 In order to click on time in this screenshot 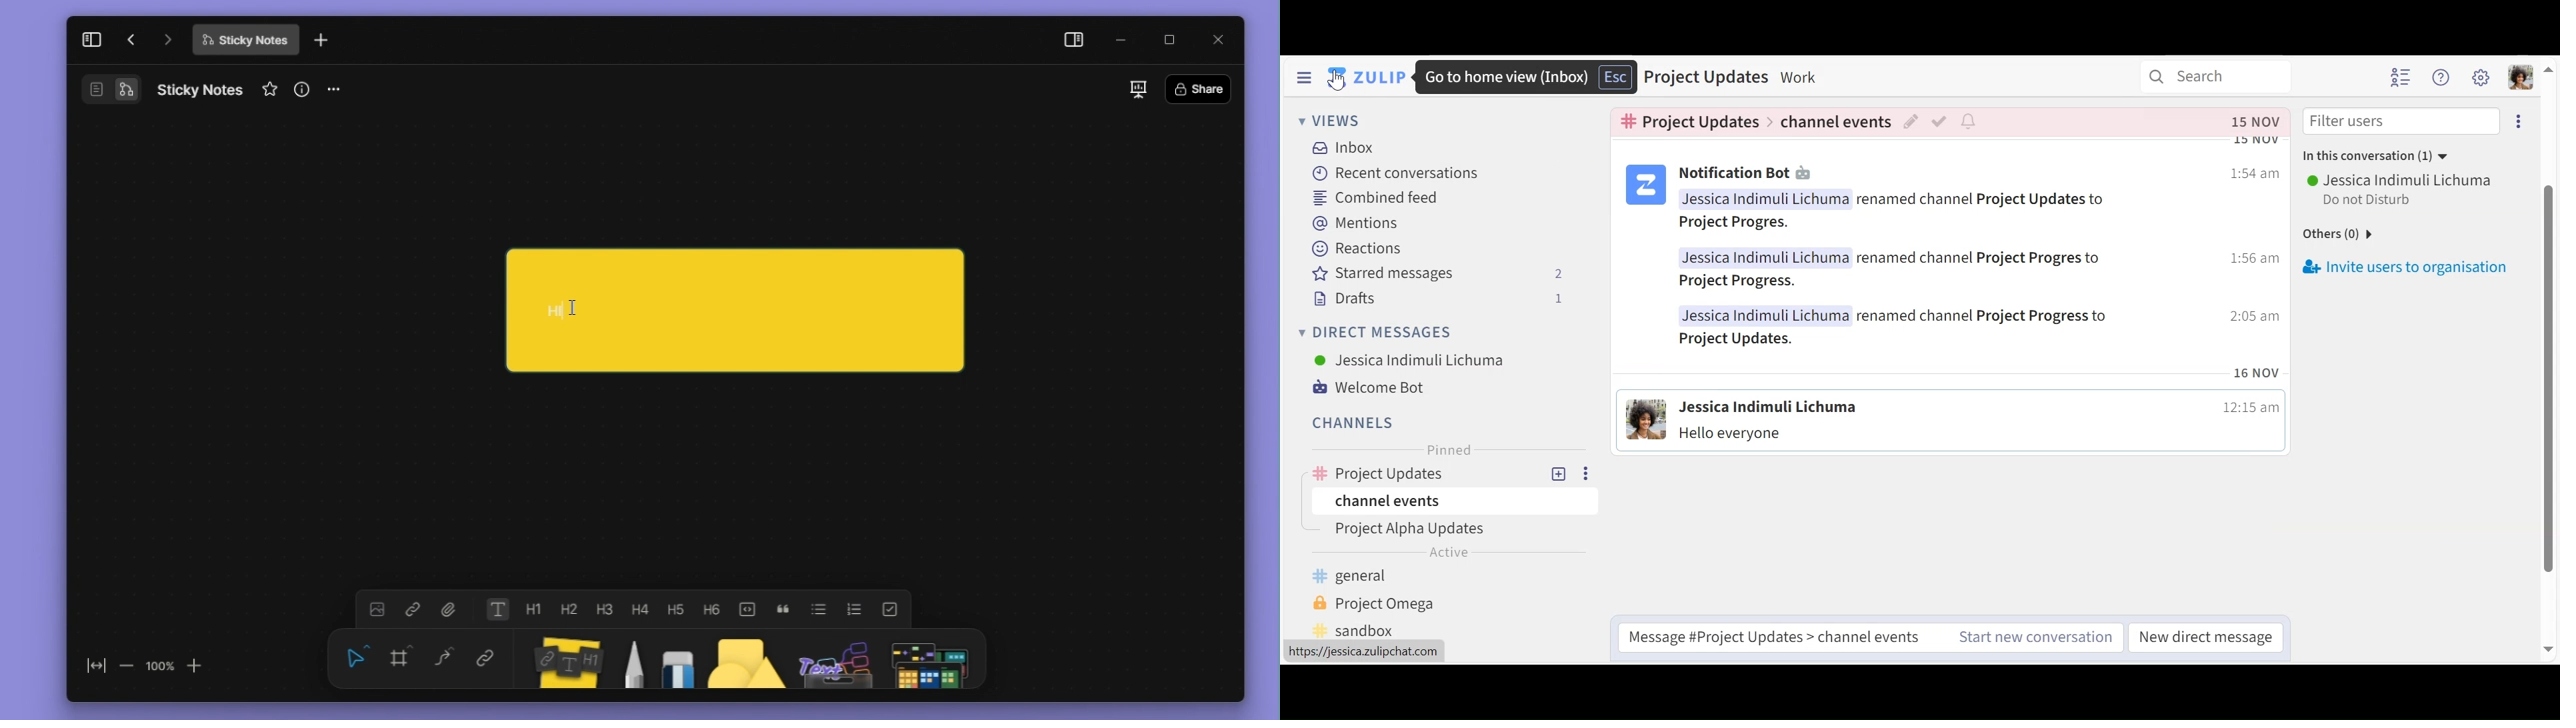, I will do `click(2245, 174)`.